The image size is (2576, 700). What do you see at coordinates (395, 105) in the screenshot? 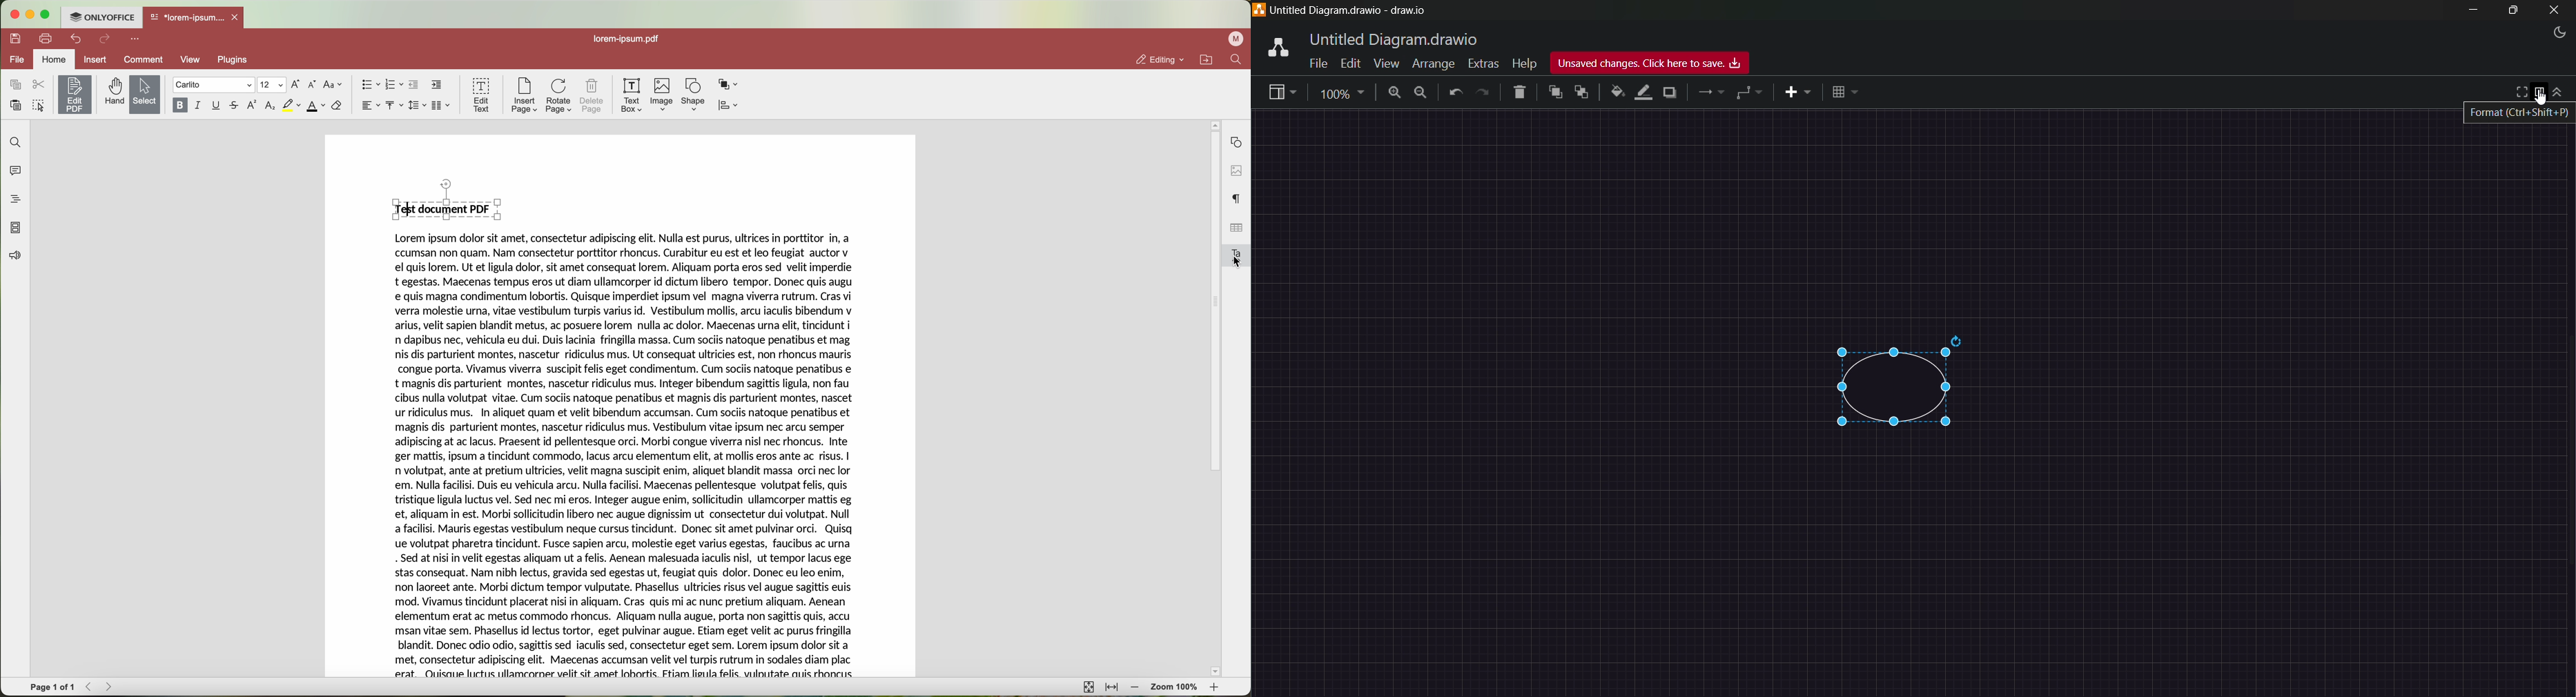
I see `vertical align` at bounding box center [395, 105].